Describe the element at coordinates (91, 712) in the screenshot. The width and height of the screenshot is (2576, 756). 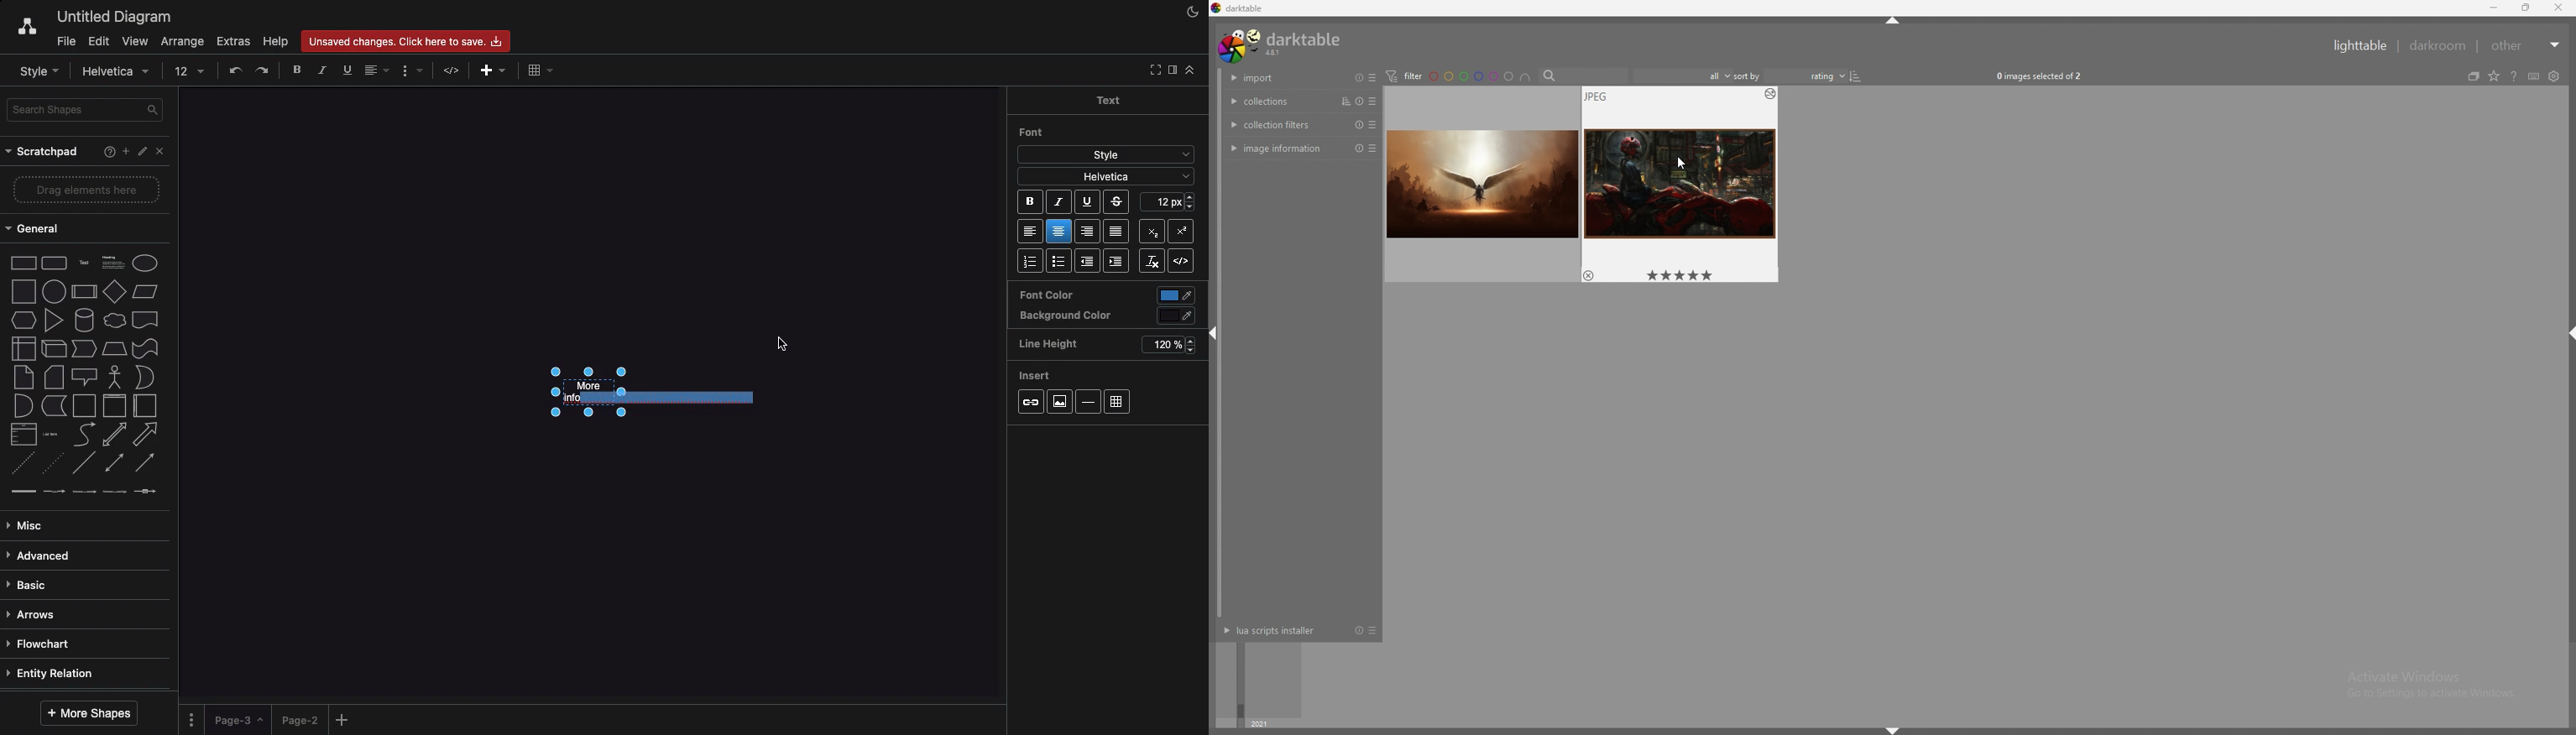
I see `More shapes` at that location.